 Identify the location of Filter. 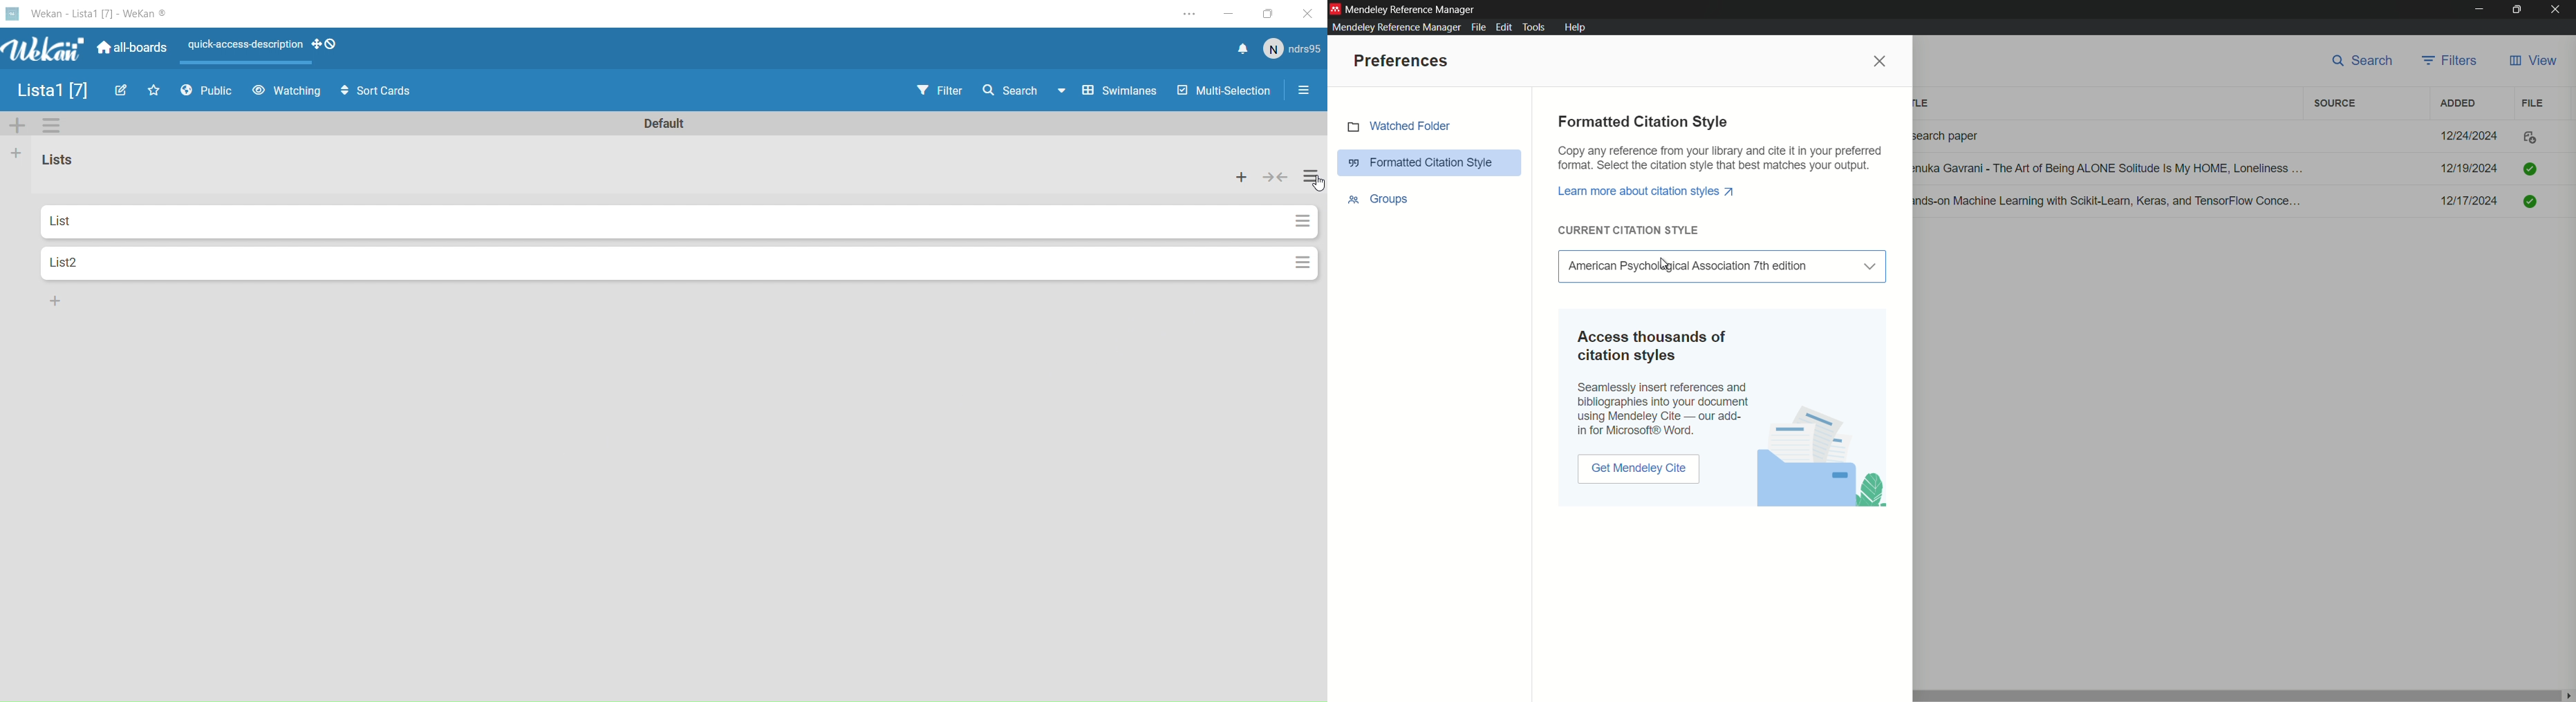
(938, 91).